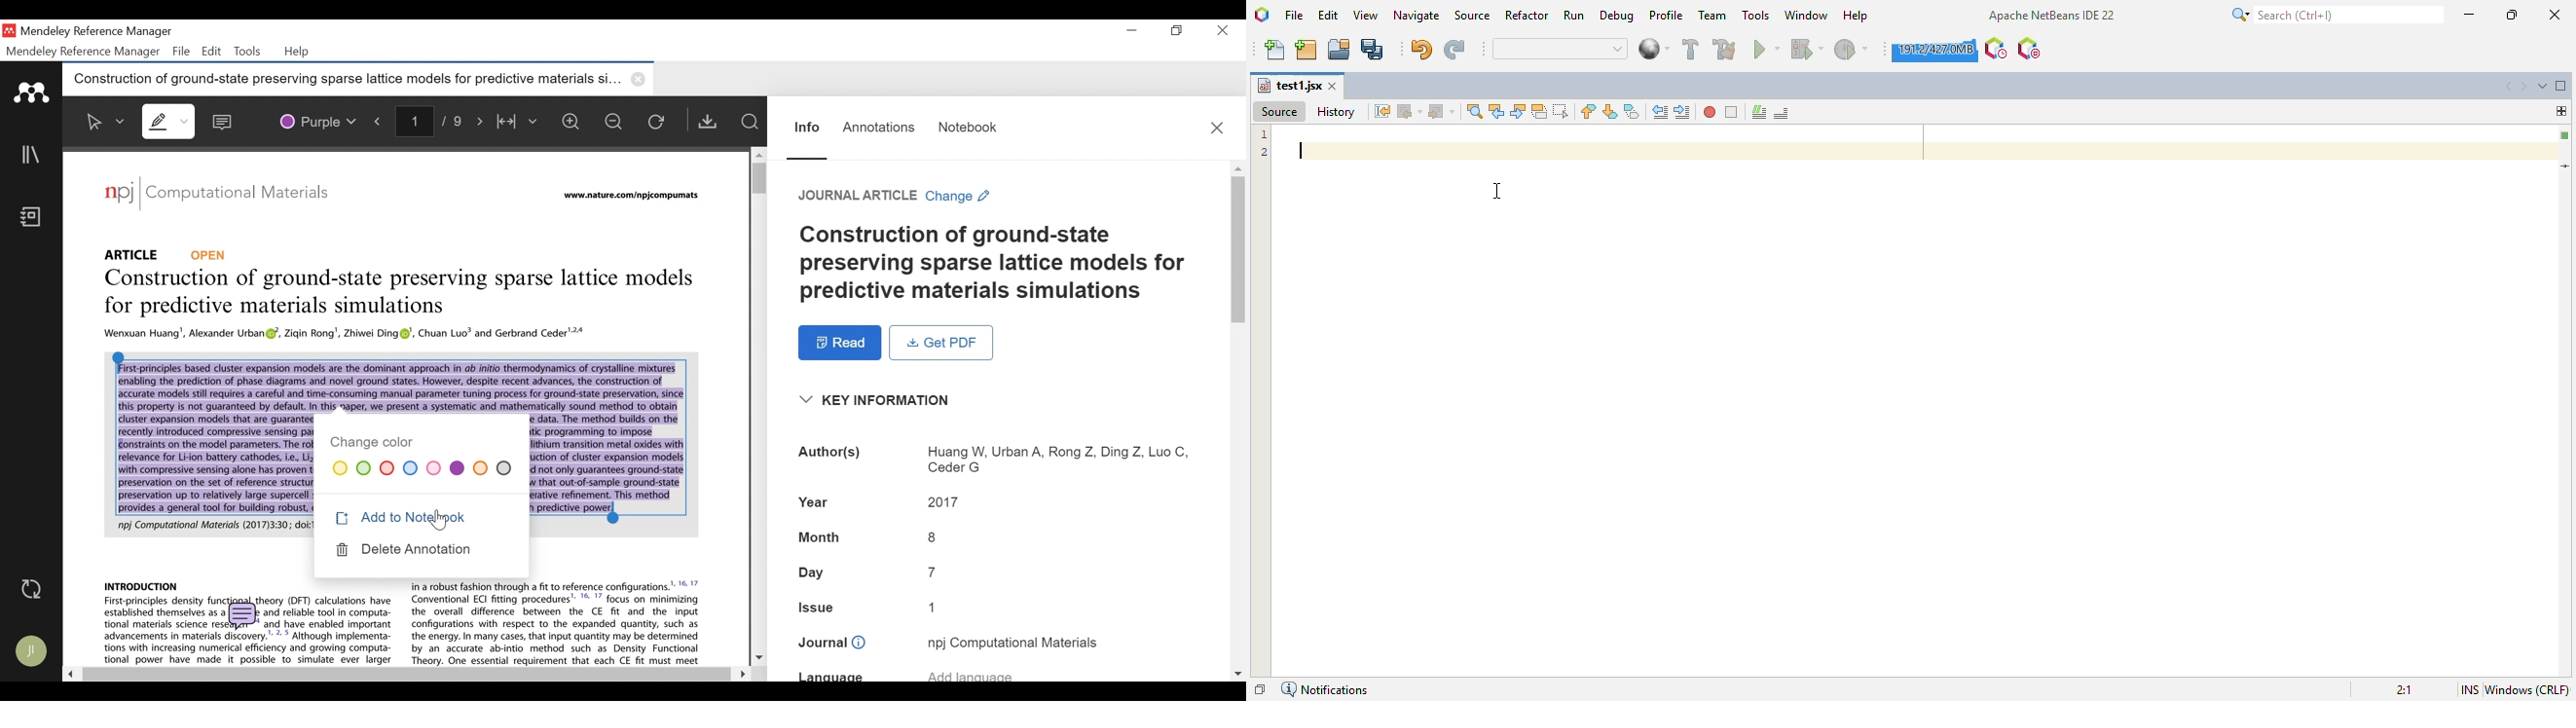 Image resolution: width=2576 pixels, height=728 pixels. I want to click on minimize, so click(1132, 31).